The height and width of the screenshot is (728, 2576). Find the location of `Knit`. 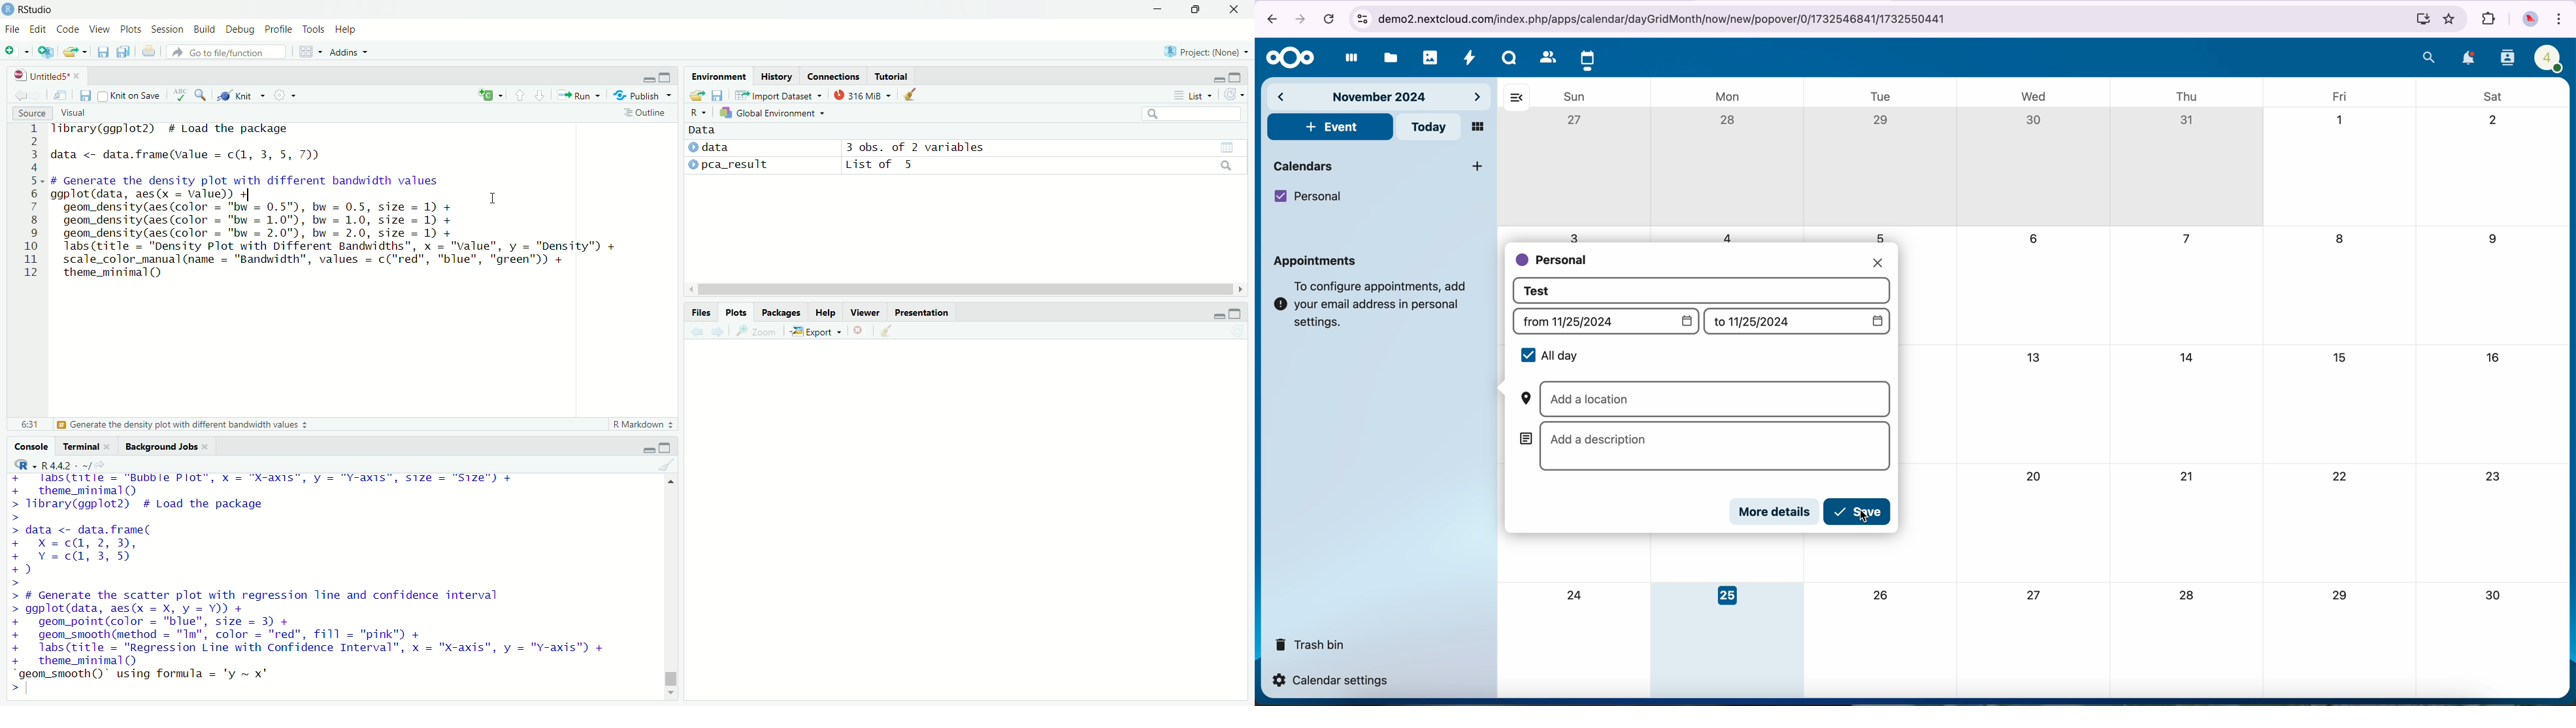

Knit is located at coordinates (240, 95).